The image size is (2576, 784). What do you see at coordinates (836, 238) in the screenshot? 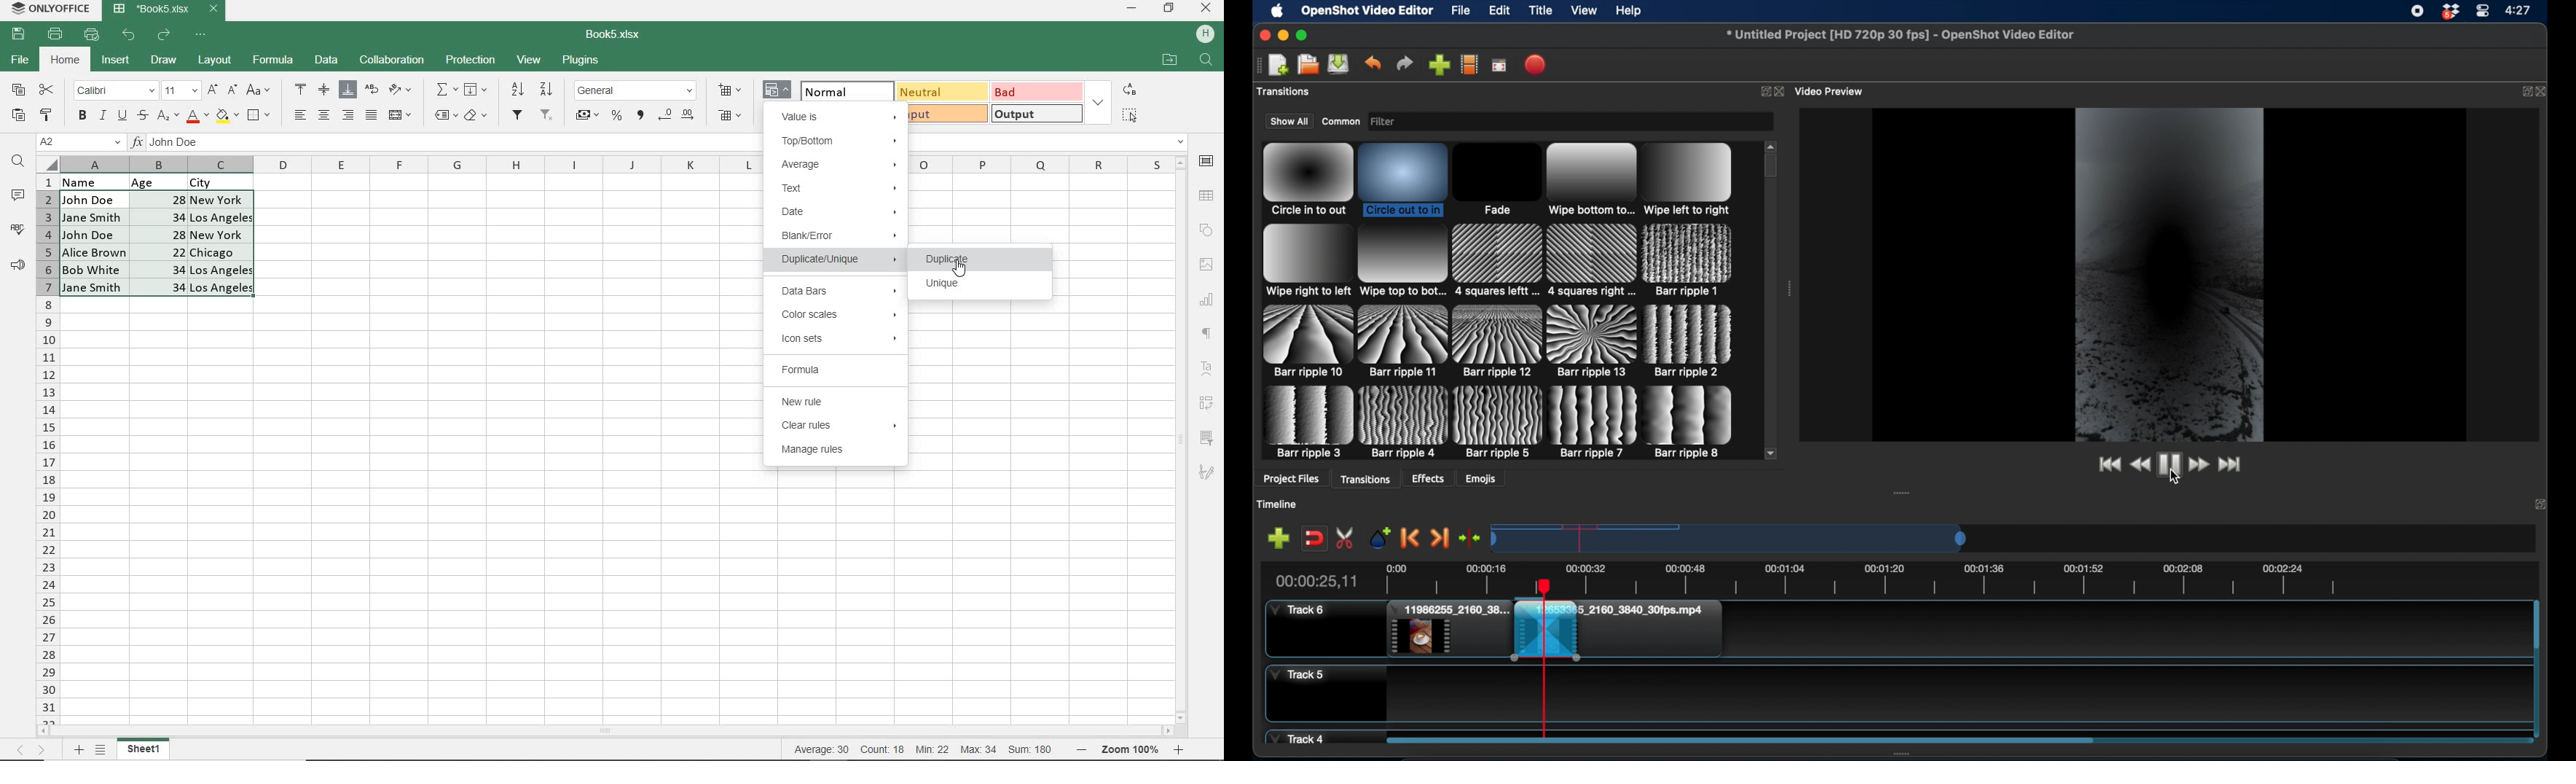
I see `BLANK/ERROR` at bounding box center [836, 238].